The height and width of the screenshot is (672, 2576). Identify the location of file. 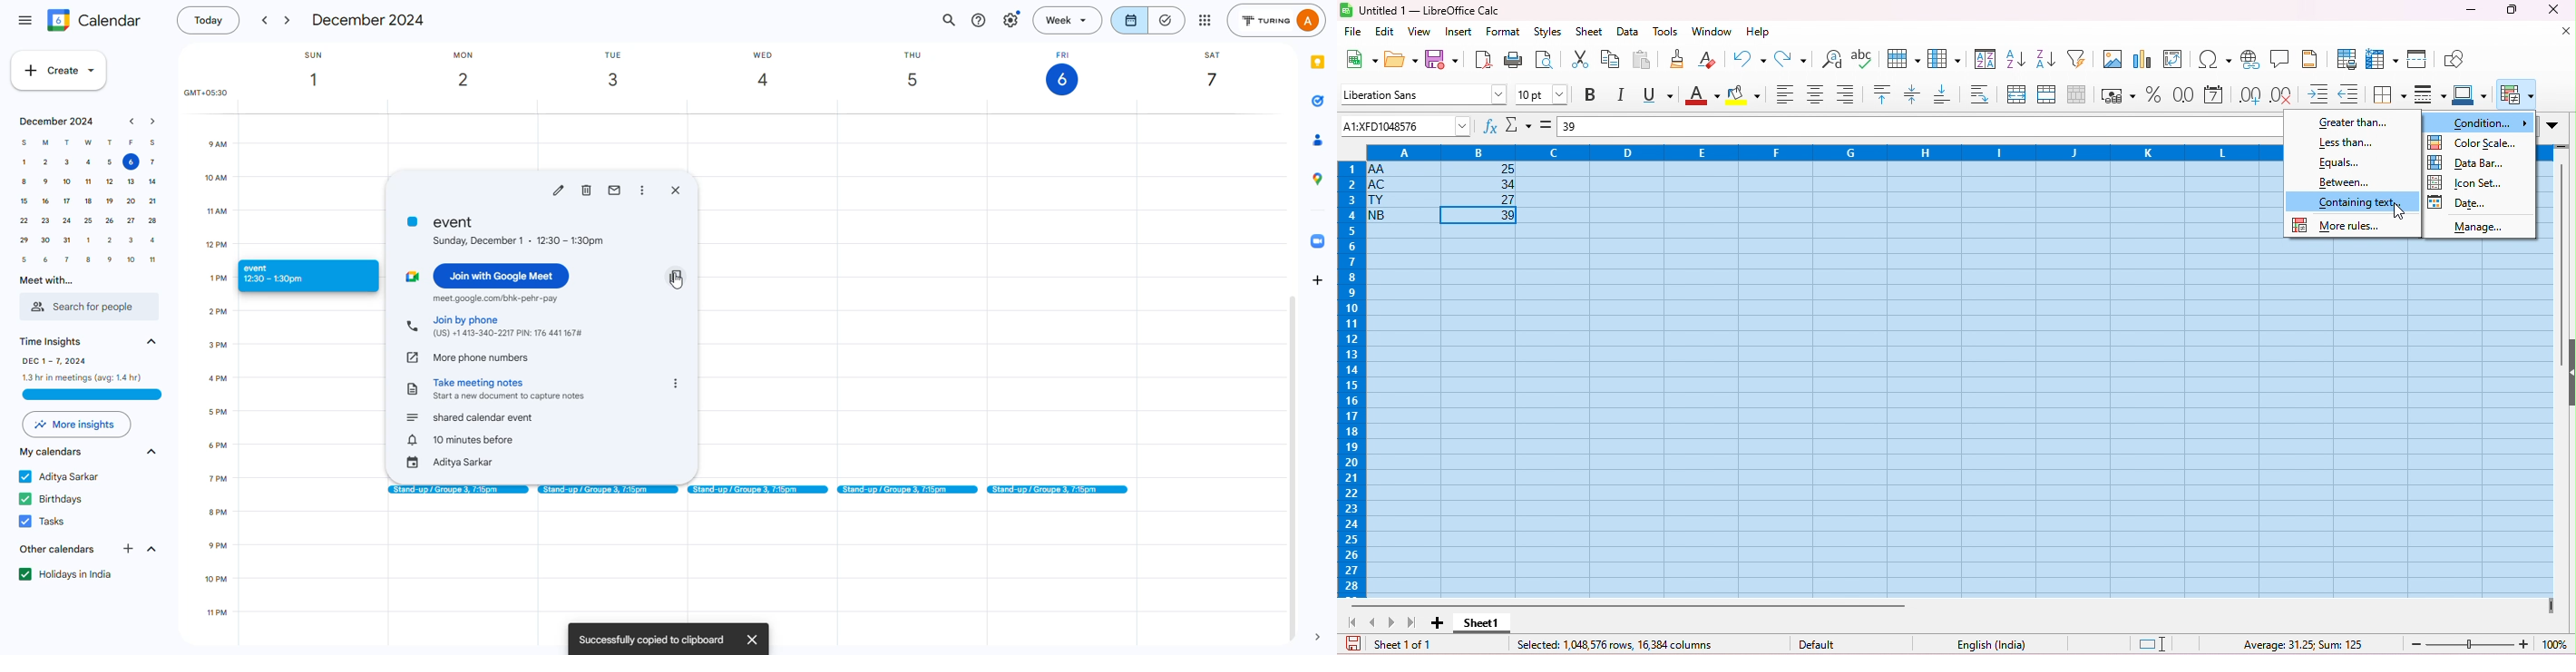
(1353, 32).